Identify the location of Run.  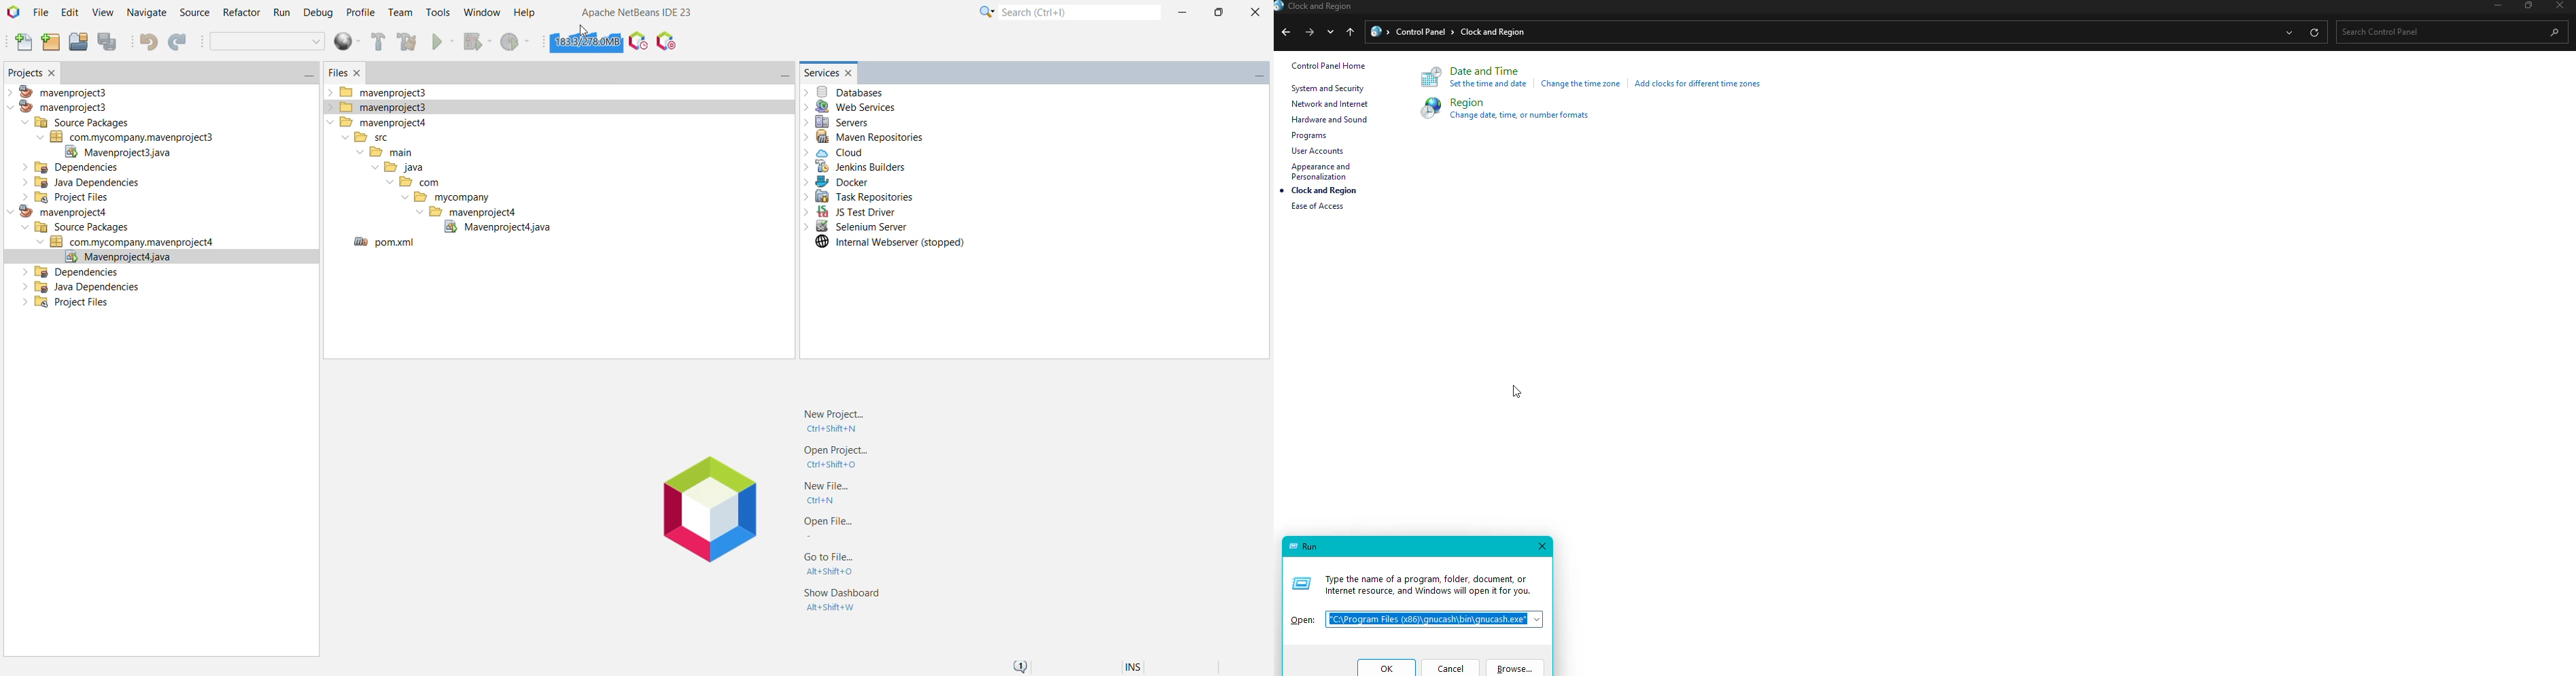
(1305, 545).